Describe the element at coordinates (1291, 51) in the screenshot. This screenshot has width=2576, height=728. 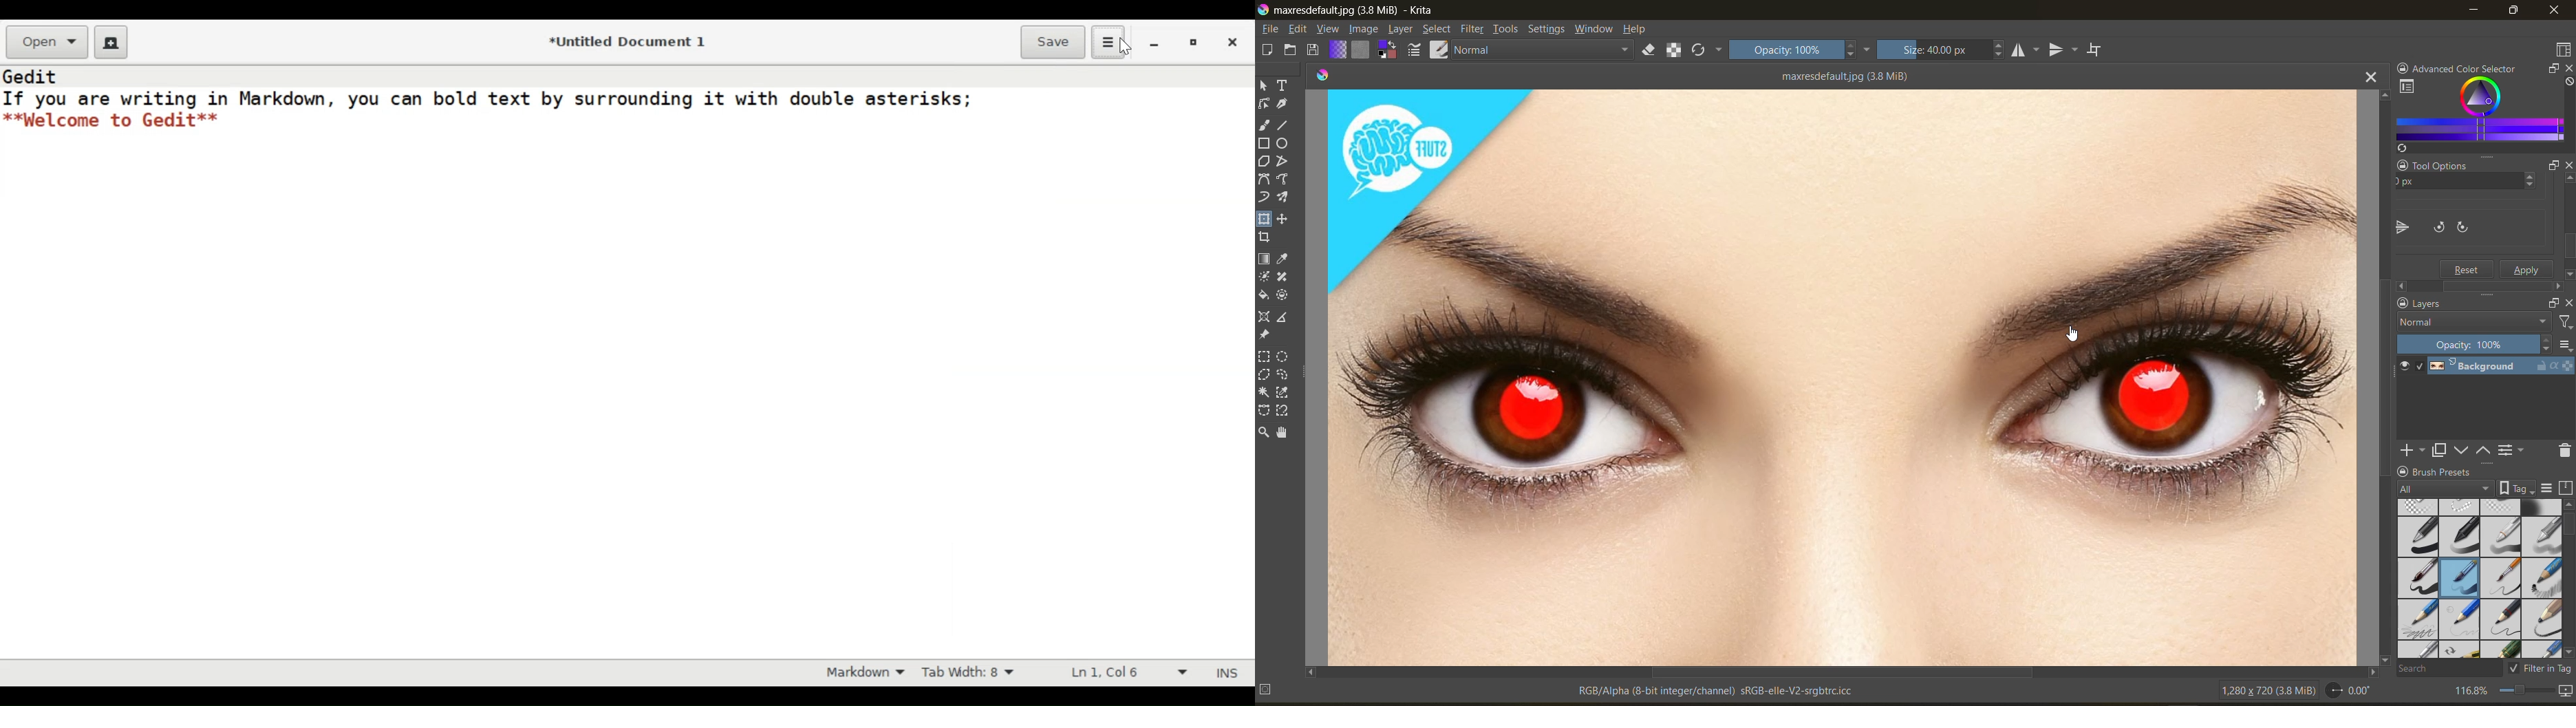
I see `open` at that location.